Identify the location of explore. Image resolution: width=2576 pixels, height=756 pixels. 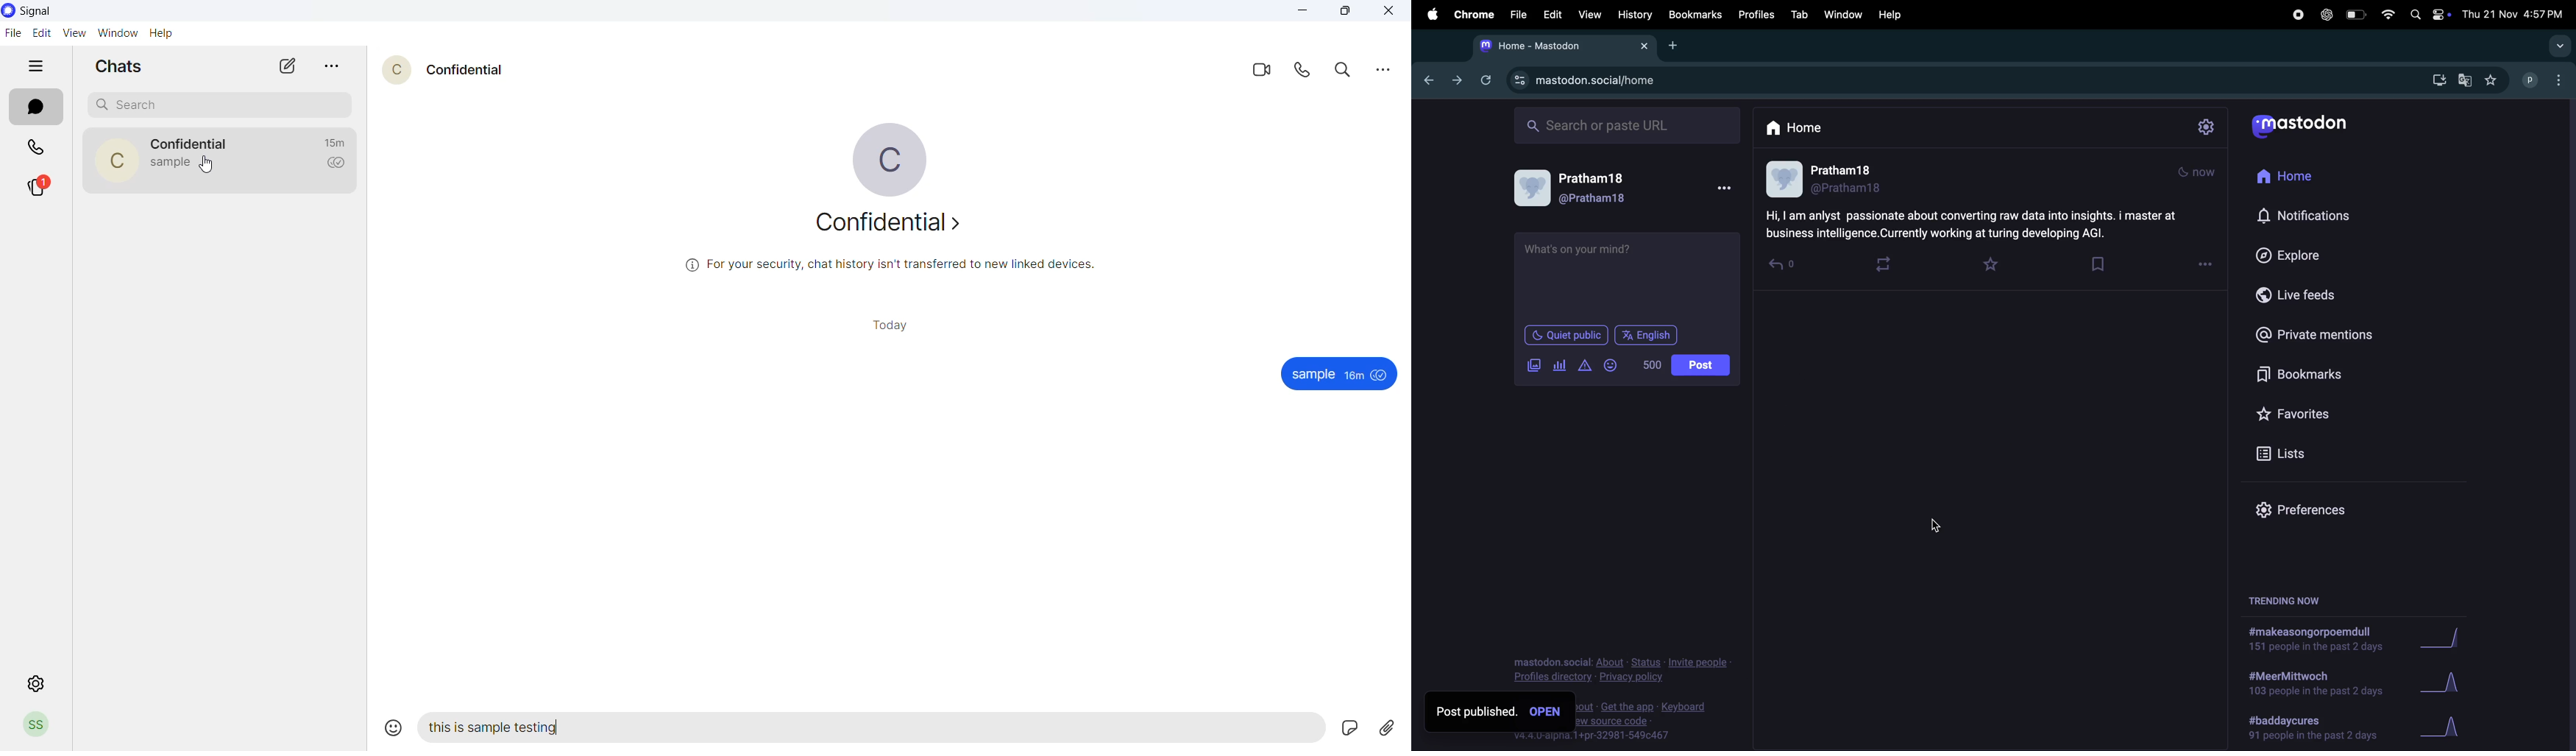
(2312, 255).